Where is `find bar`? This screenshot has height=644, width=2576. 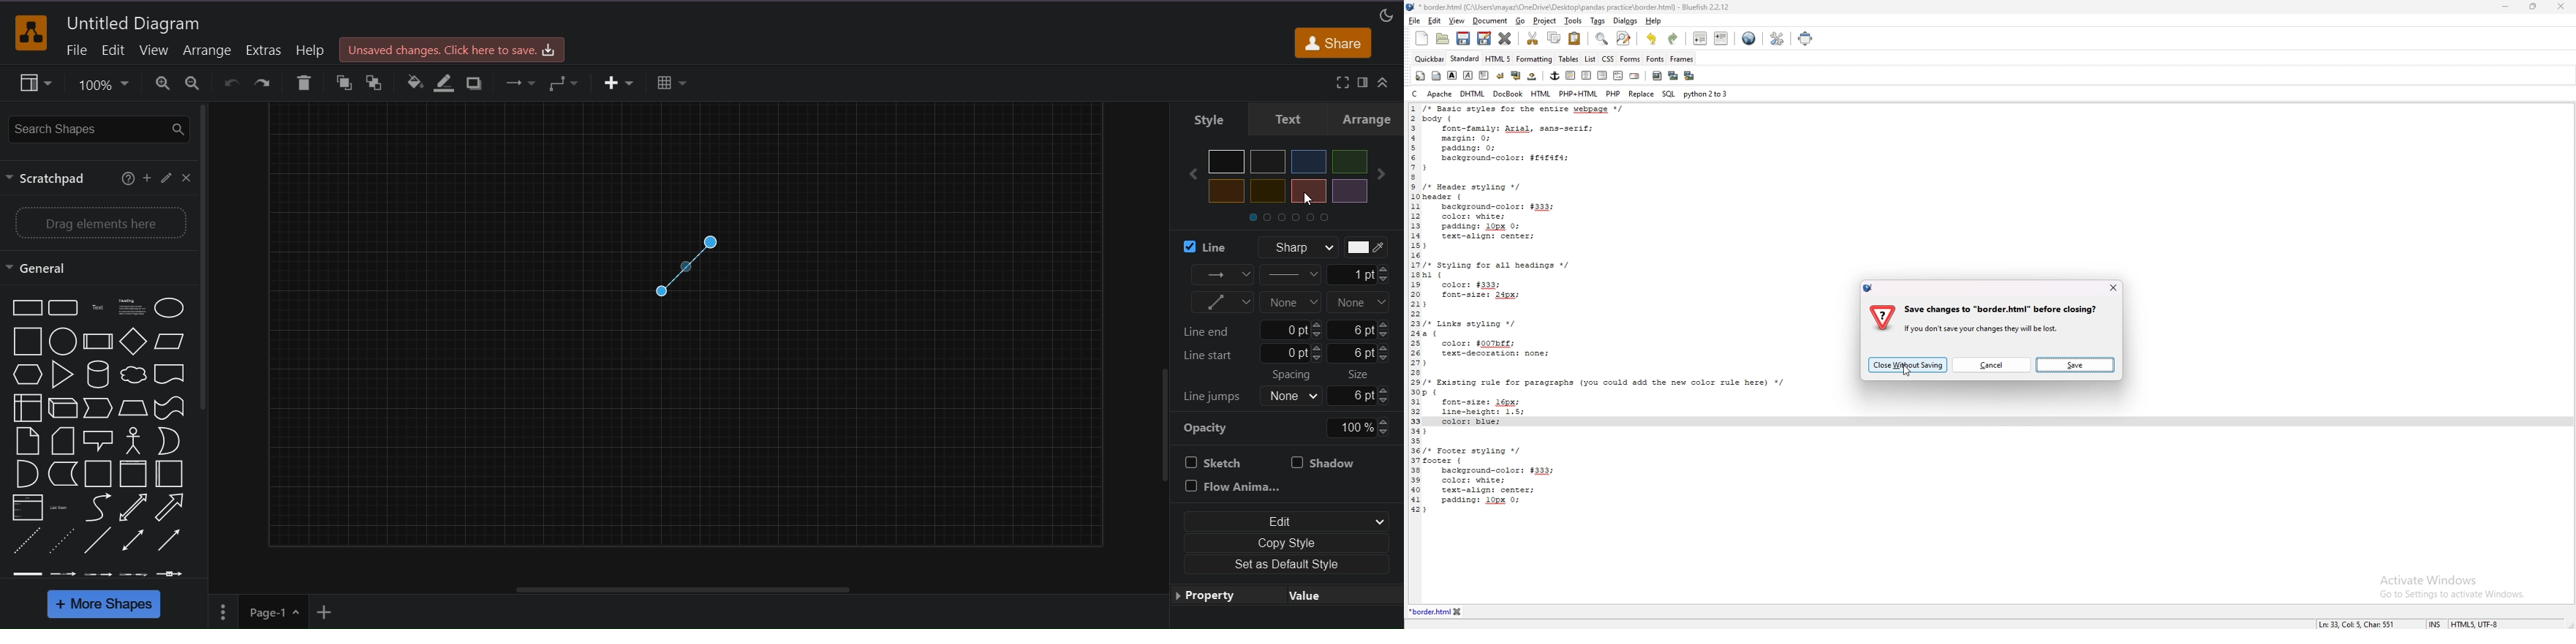 find bar is located at coordinates (1602, 39).